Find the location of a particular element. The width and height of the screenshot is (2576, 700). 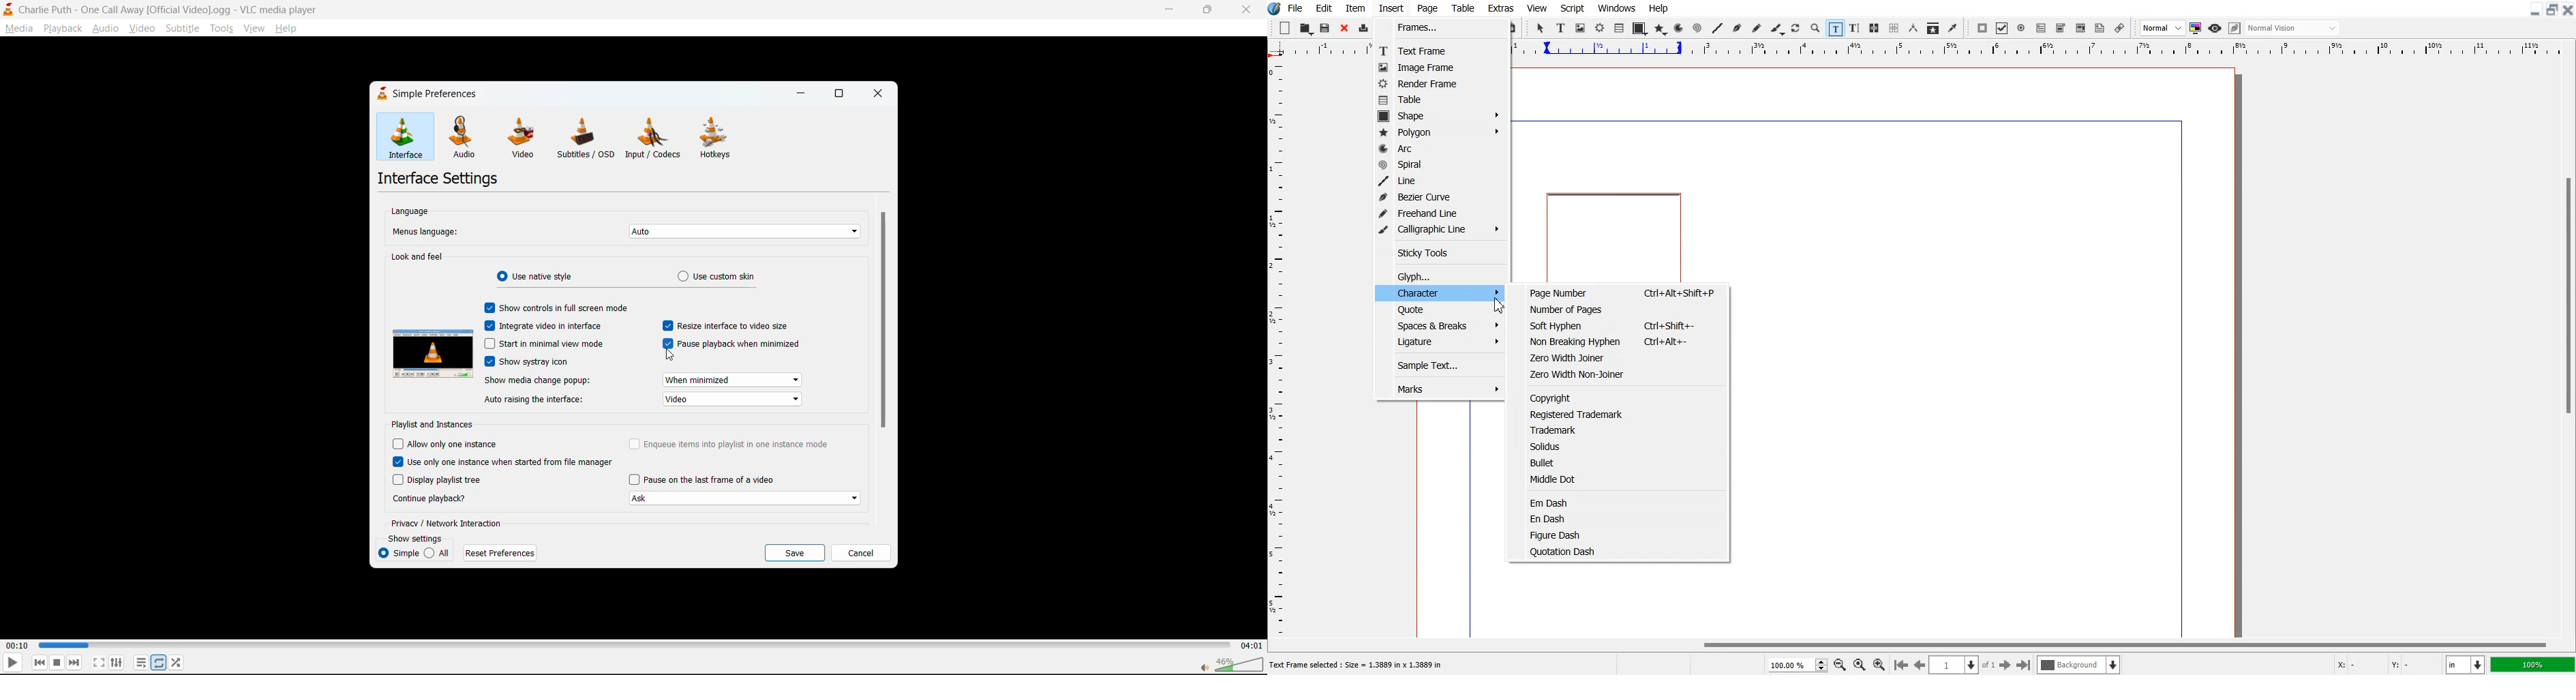

Select the current layer is located at coordinates (2080, 665).